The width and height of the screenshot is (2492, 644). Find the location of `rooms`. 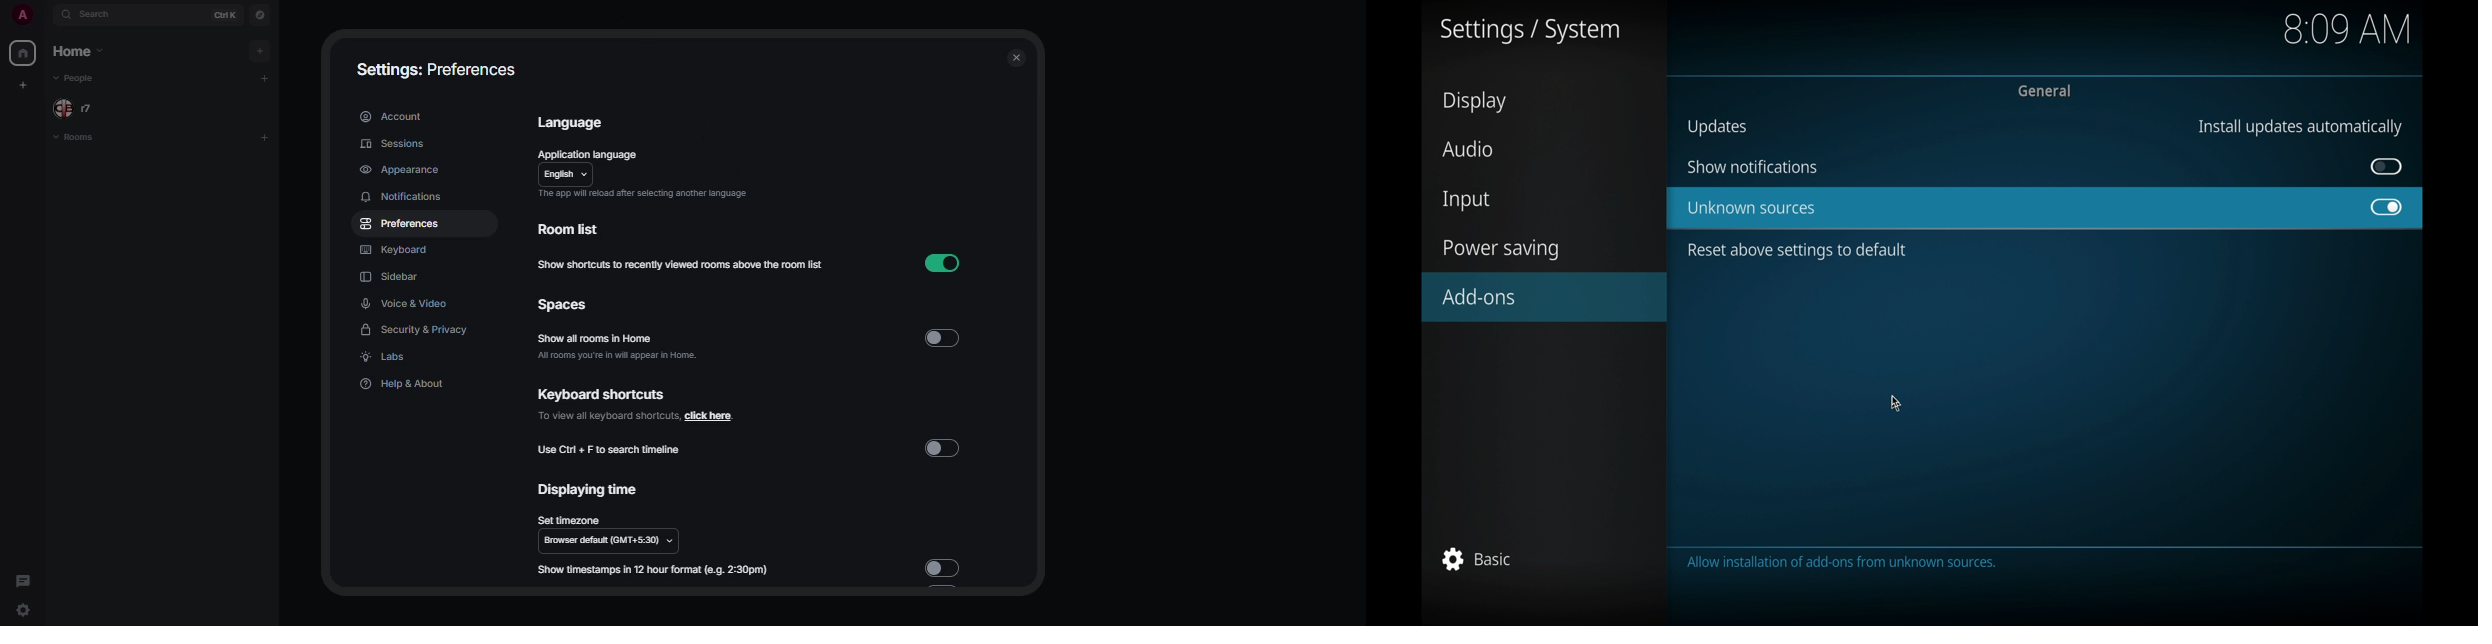

rooms is located at coordinates (96, 141).